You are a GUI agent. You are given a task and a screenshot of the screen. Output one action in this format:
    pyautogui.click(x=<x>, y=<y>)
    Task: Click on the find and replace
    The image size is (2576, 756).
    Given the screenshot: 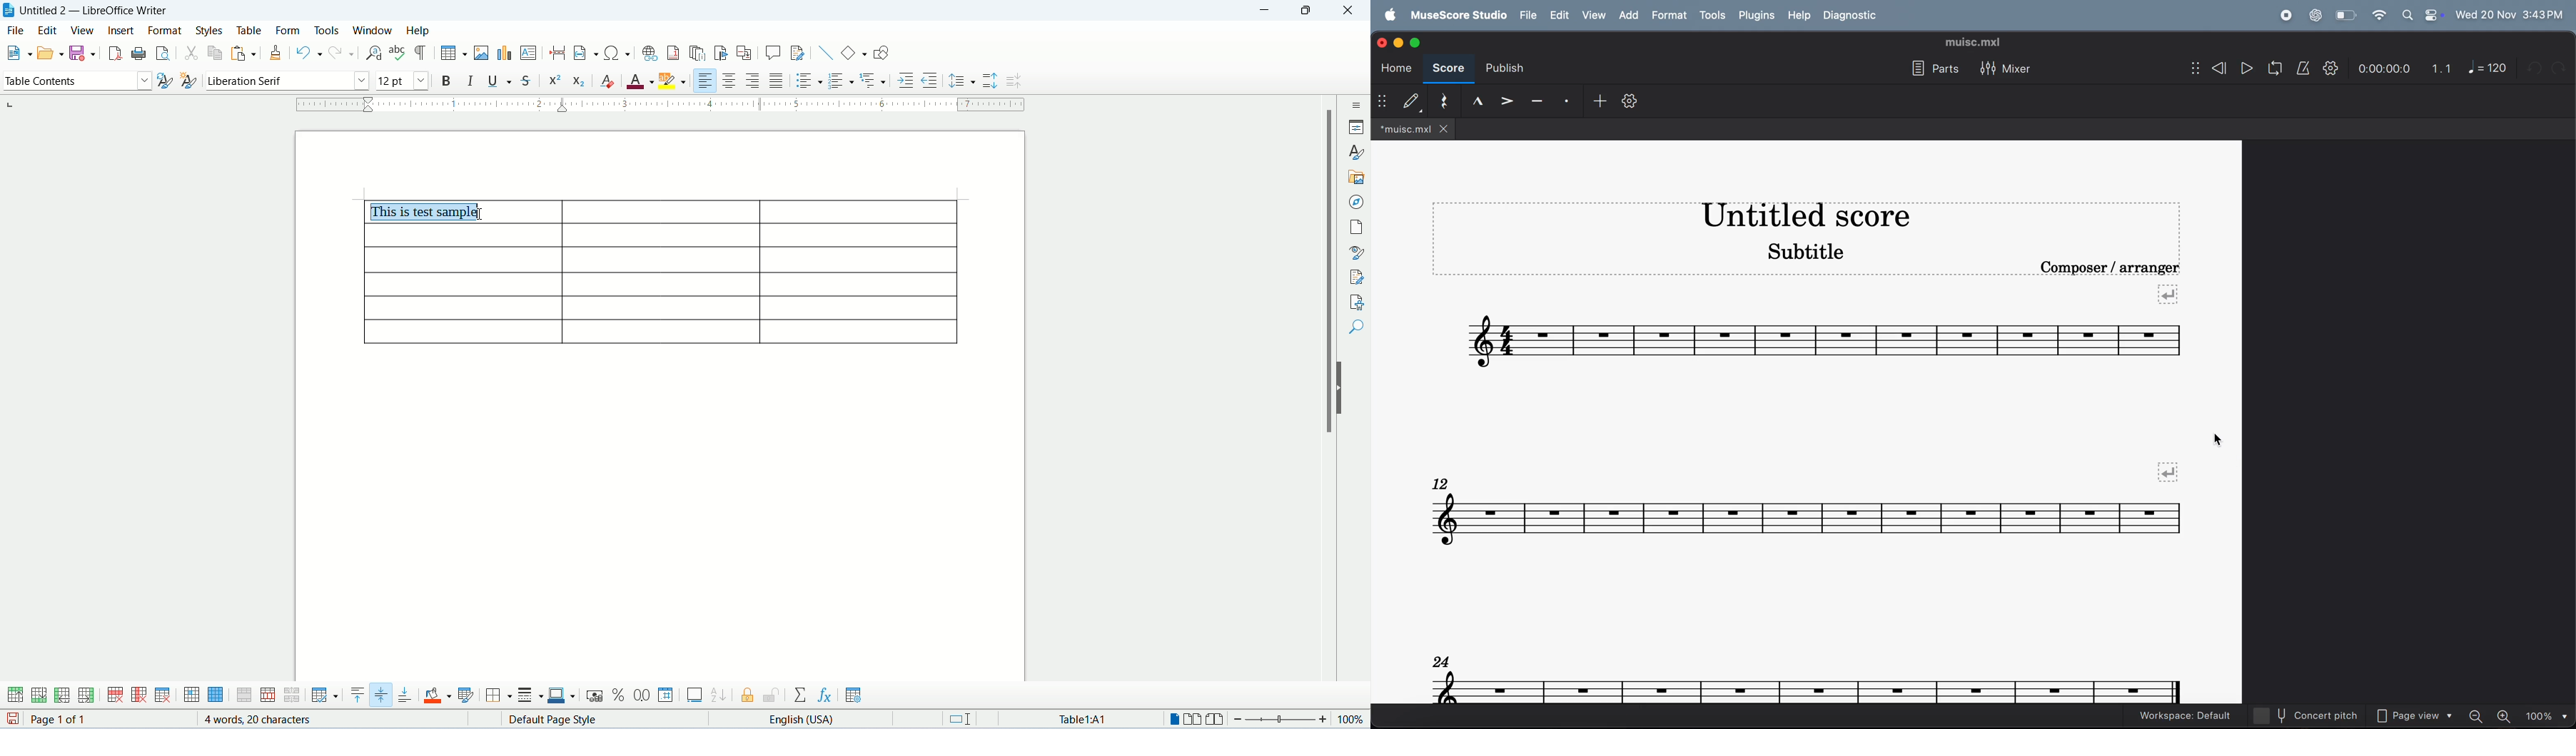 What is the action you would take?
    pyautogui.click(x=374, y=53)
    